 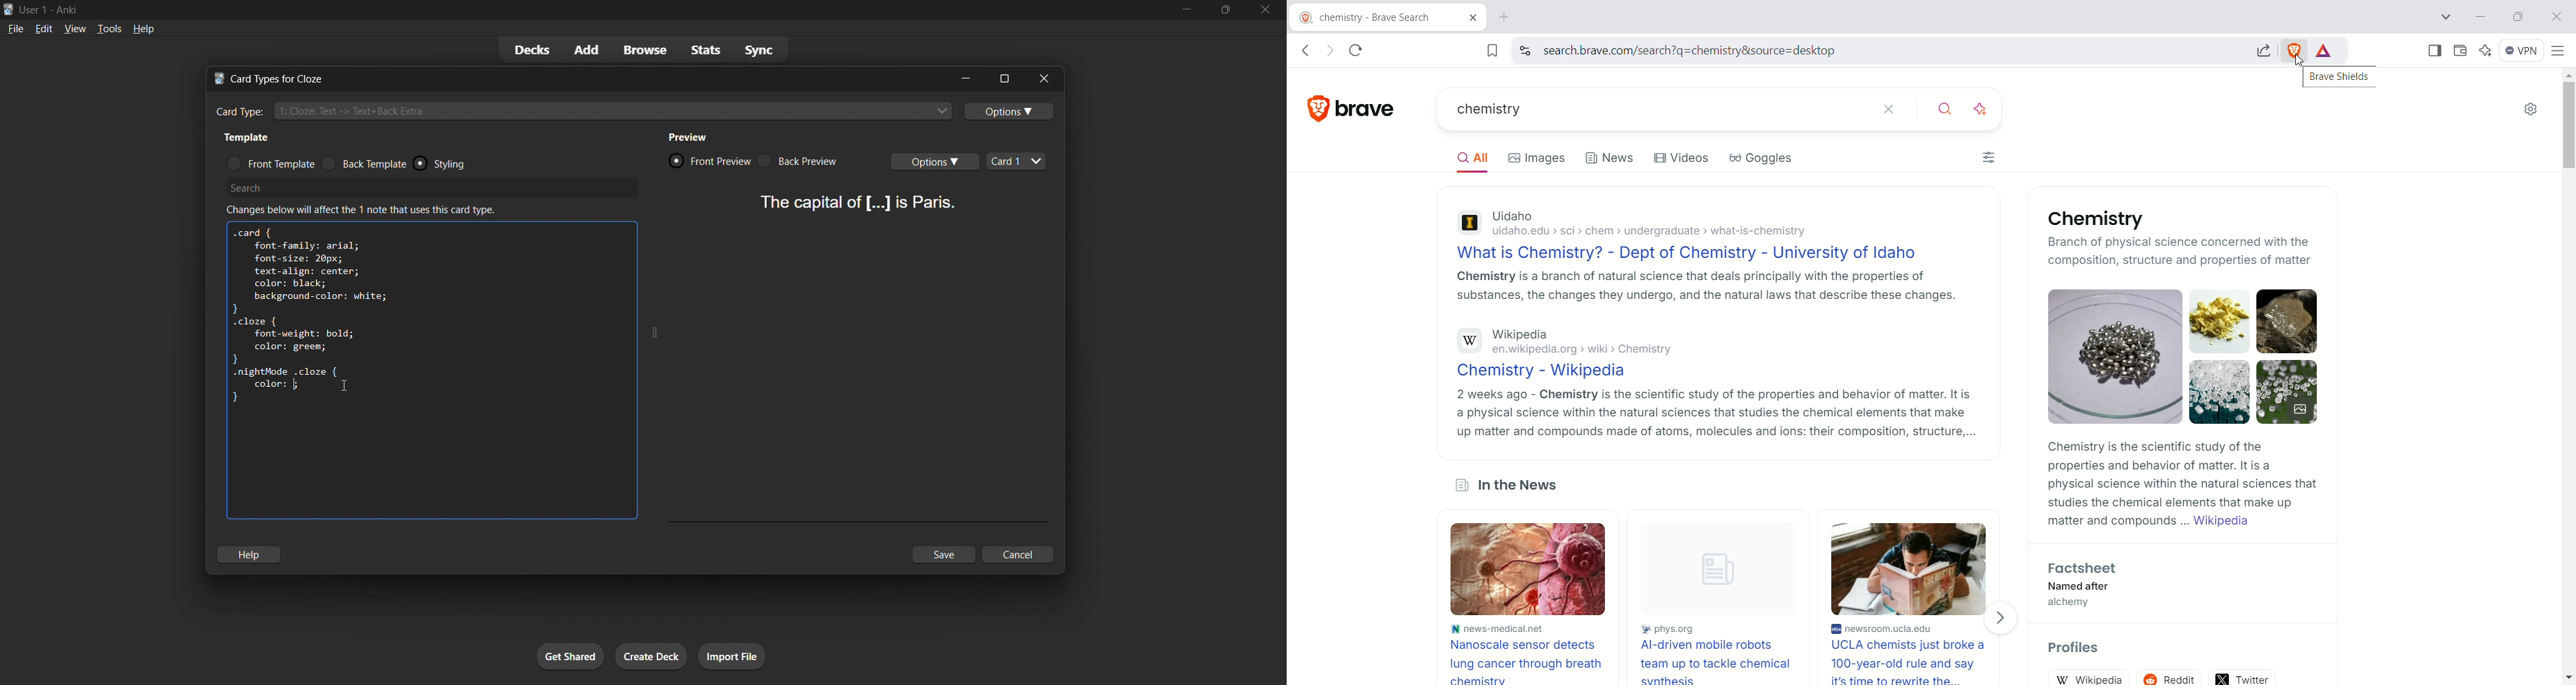 What do you see at coordinates (2071, 604) in the screenshot?
I see `alchemy` at bounding box center [2071, 604].